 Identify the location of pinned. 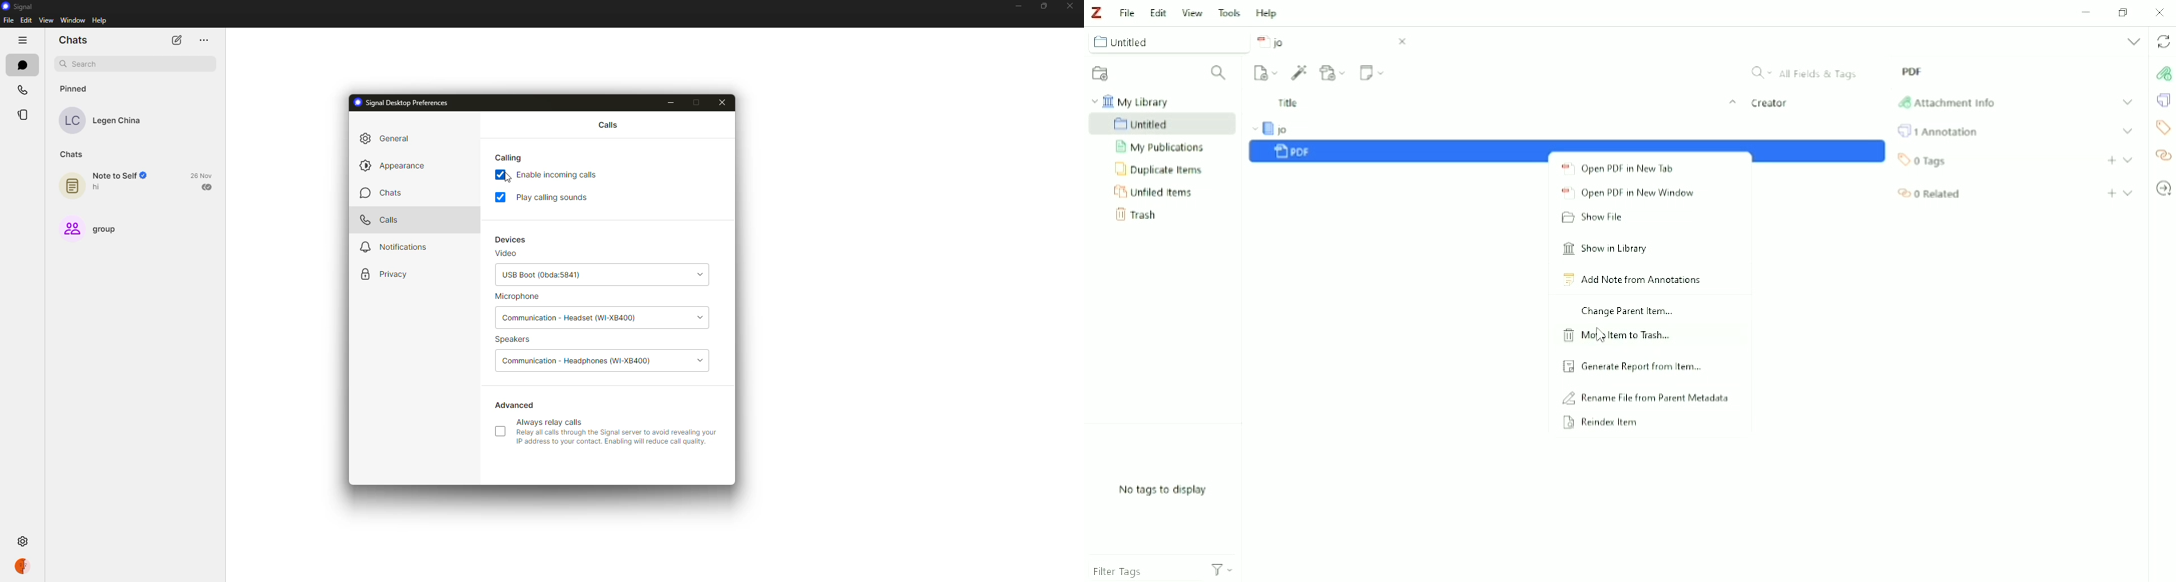
(75, 89).